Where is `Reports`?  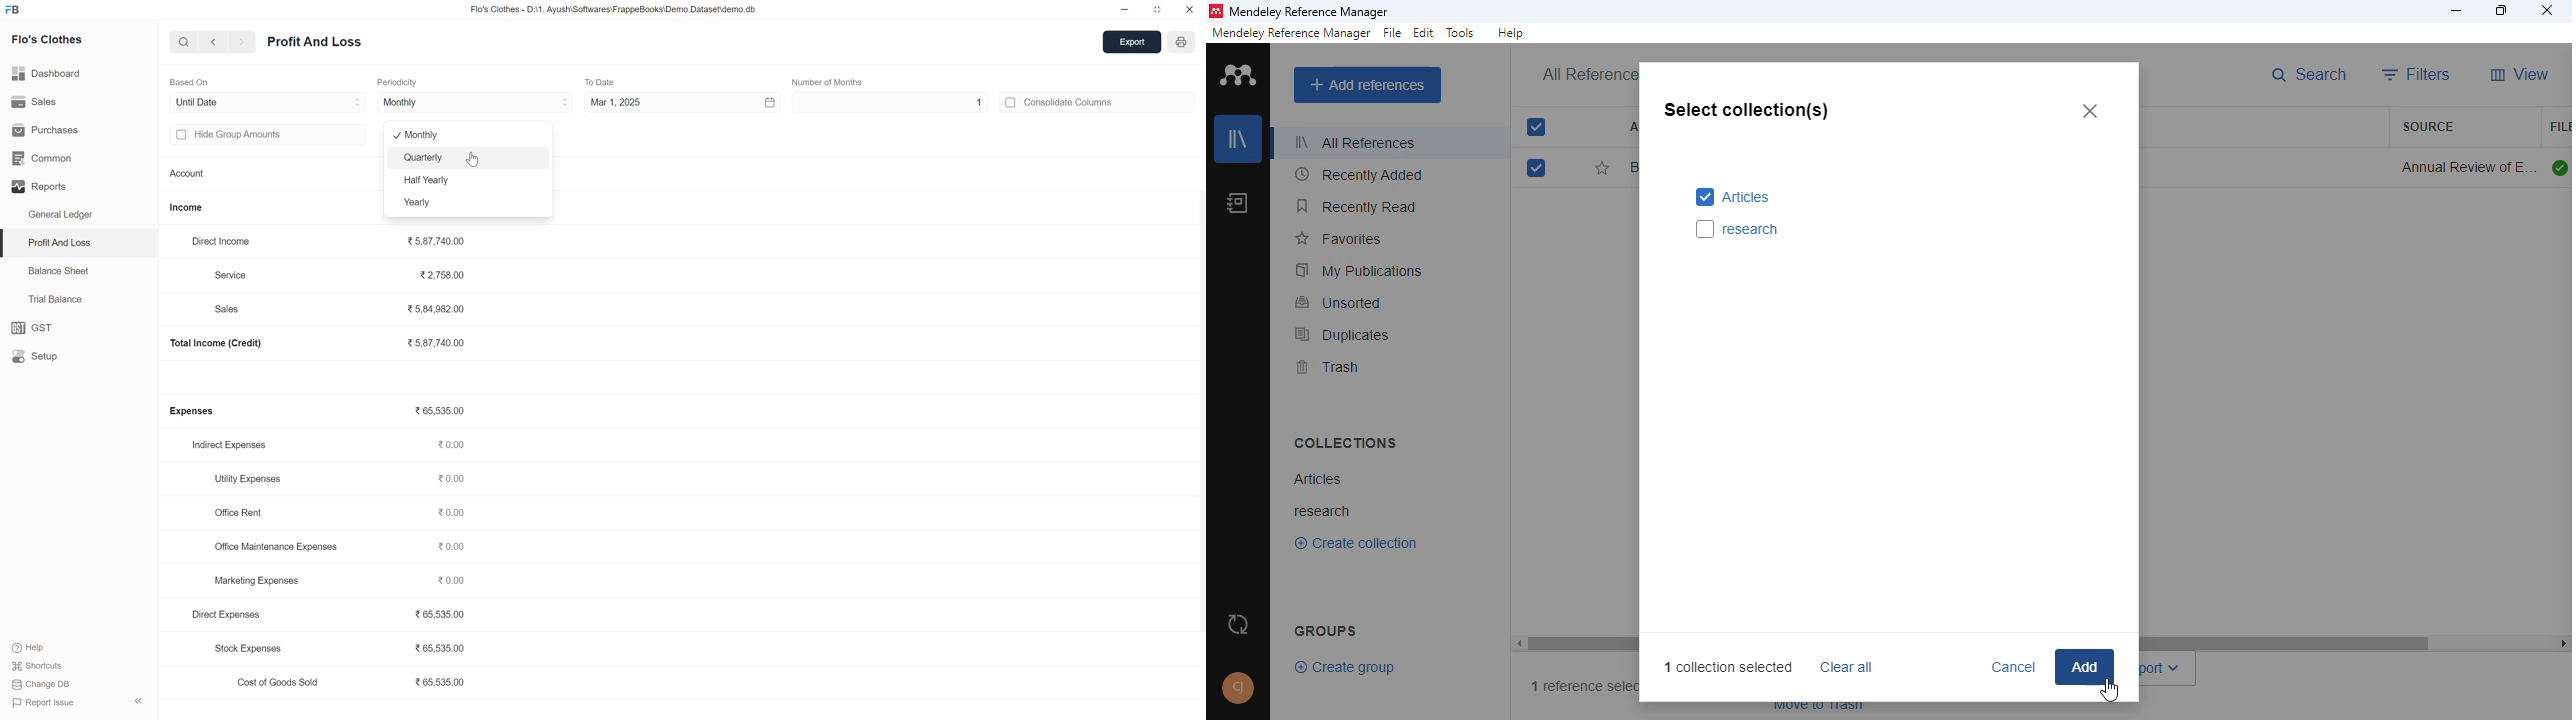
Reports is located at coordinates (39, 190).